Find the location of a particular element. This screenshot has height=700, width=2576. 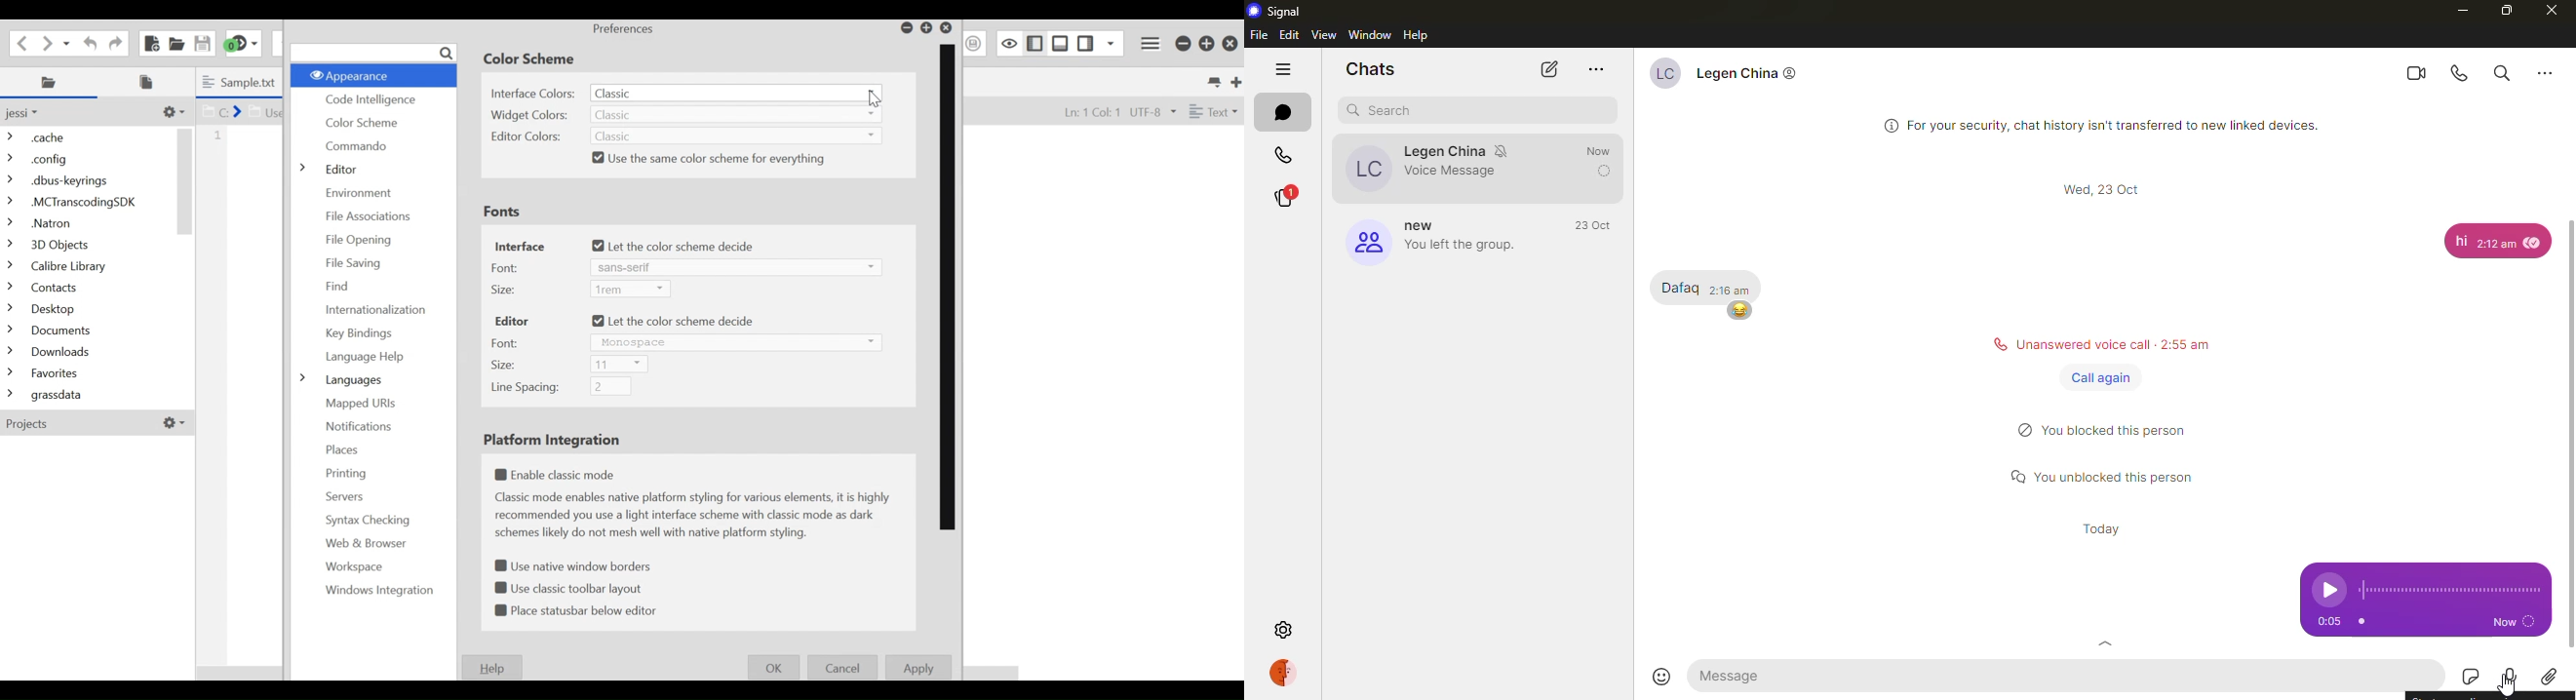

message is located at coordinates (2498, 241).